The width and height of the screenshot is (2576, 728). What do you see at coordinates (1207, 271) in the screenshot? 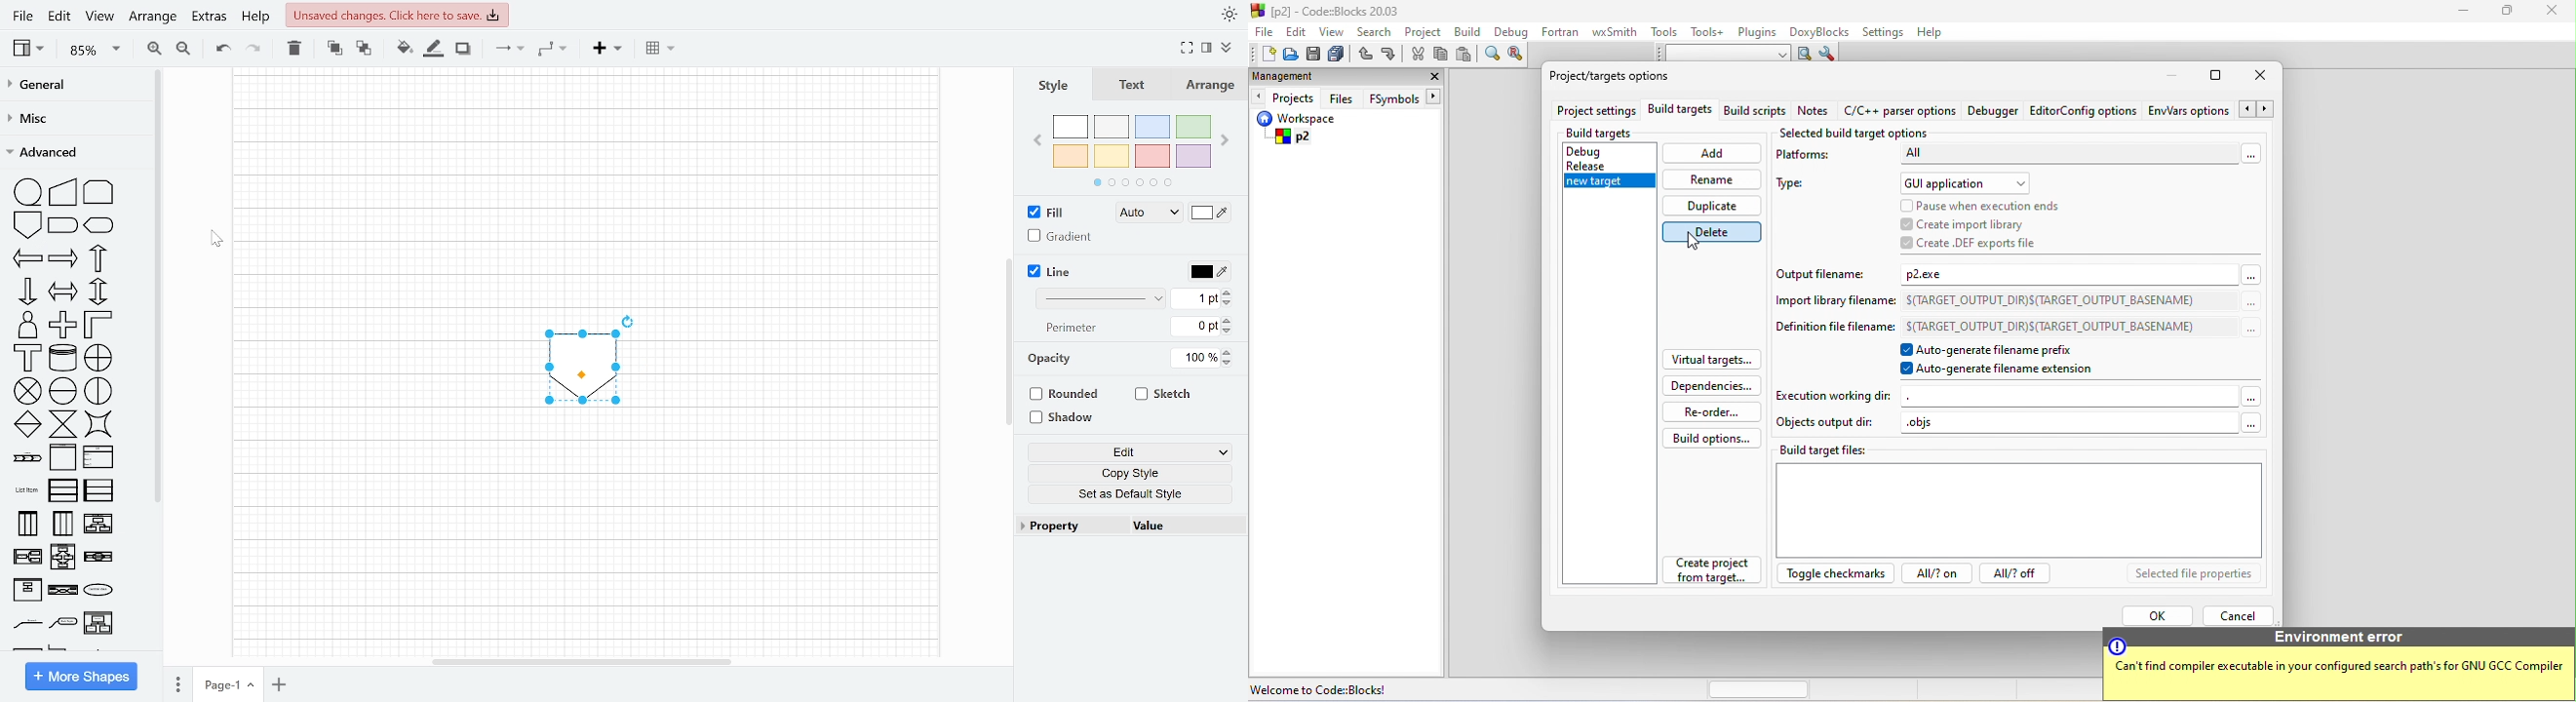
I see `LIne color` at bounding box center [1207, 271].